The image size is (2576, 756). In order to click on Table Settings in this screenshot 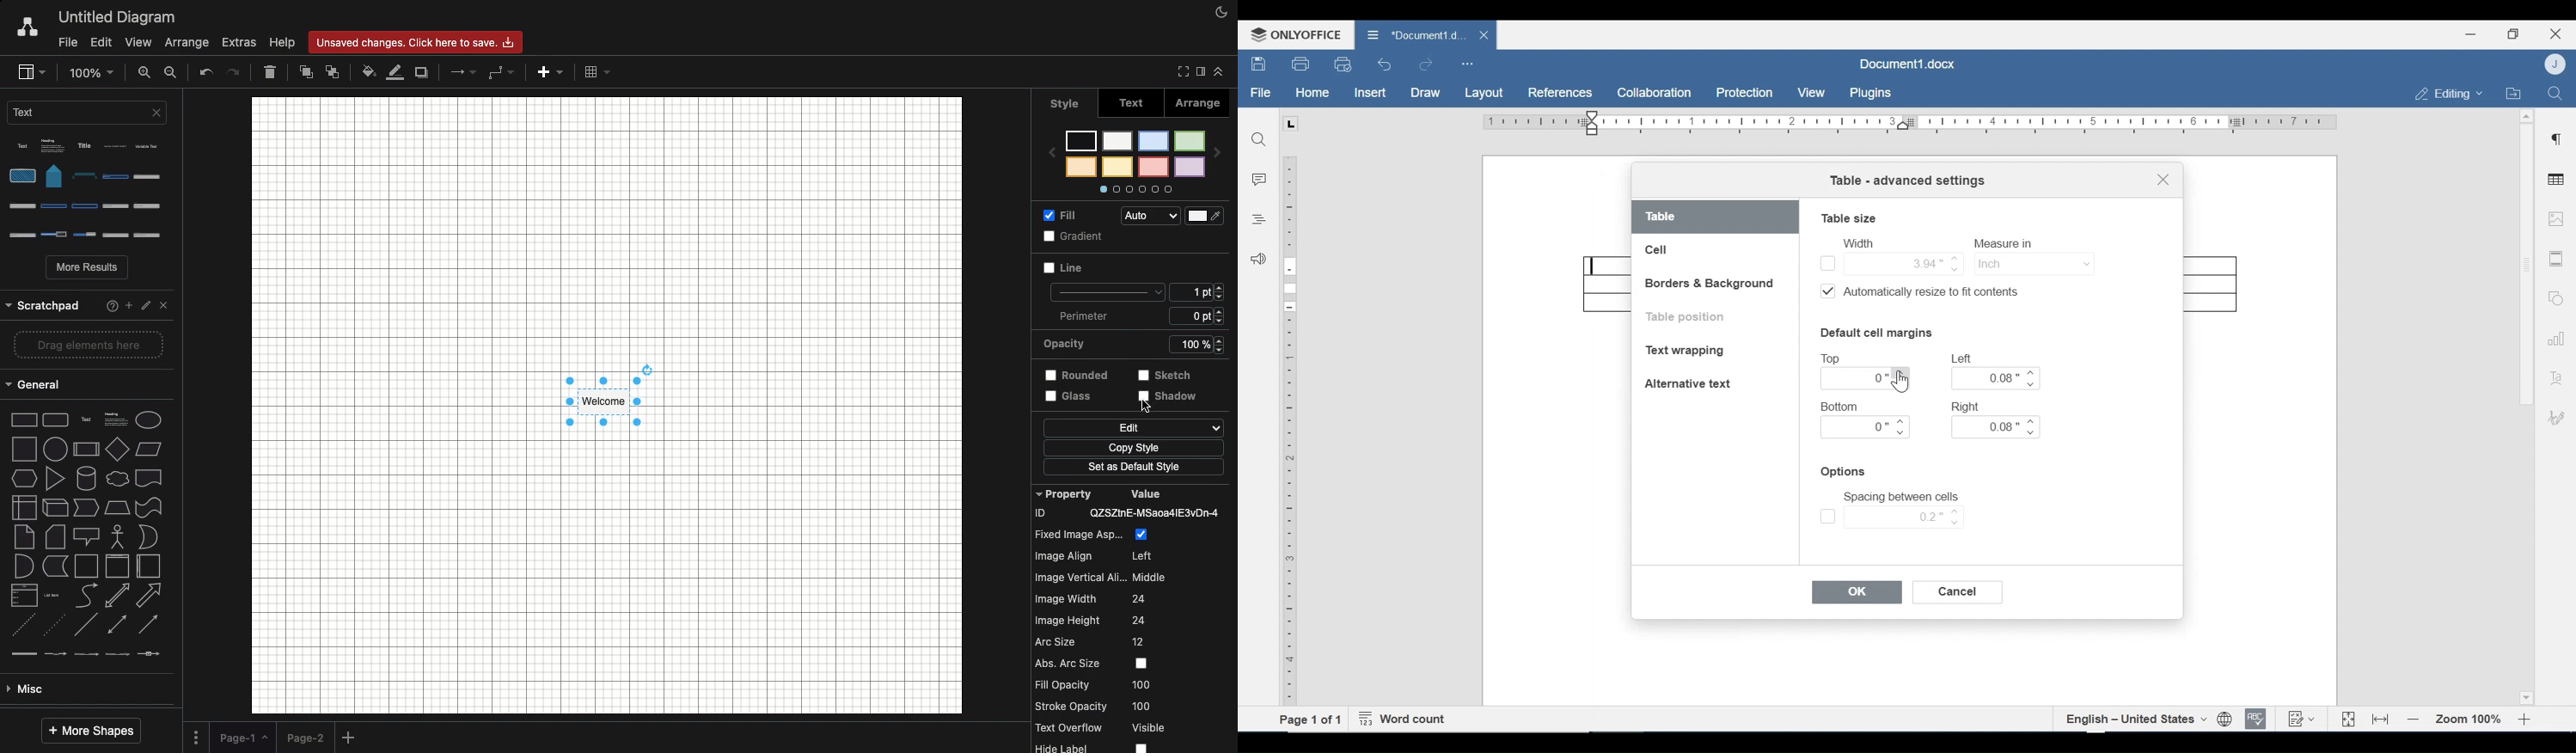, I will do `click(2557, 181)`.